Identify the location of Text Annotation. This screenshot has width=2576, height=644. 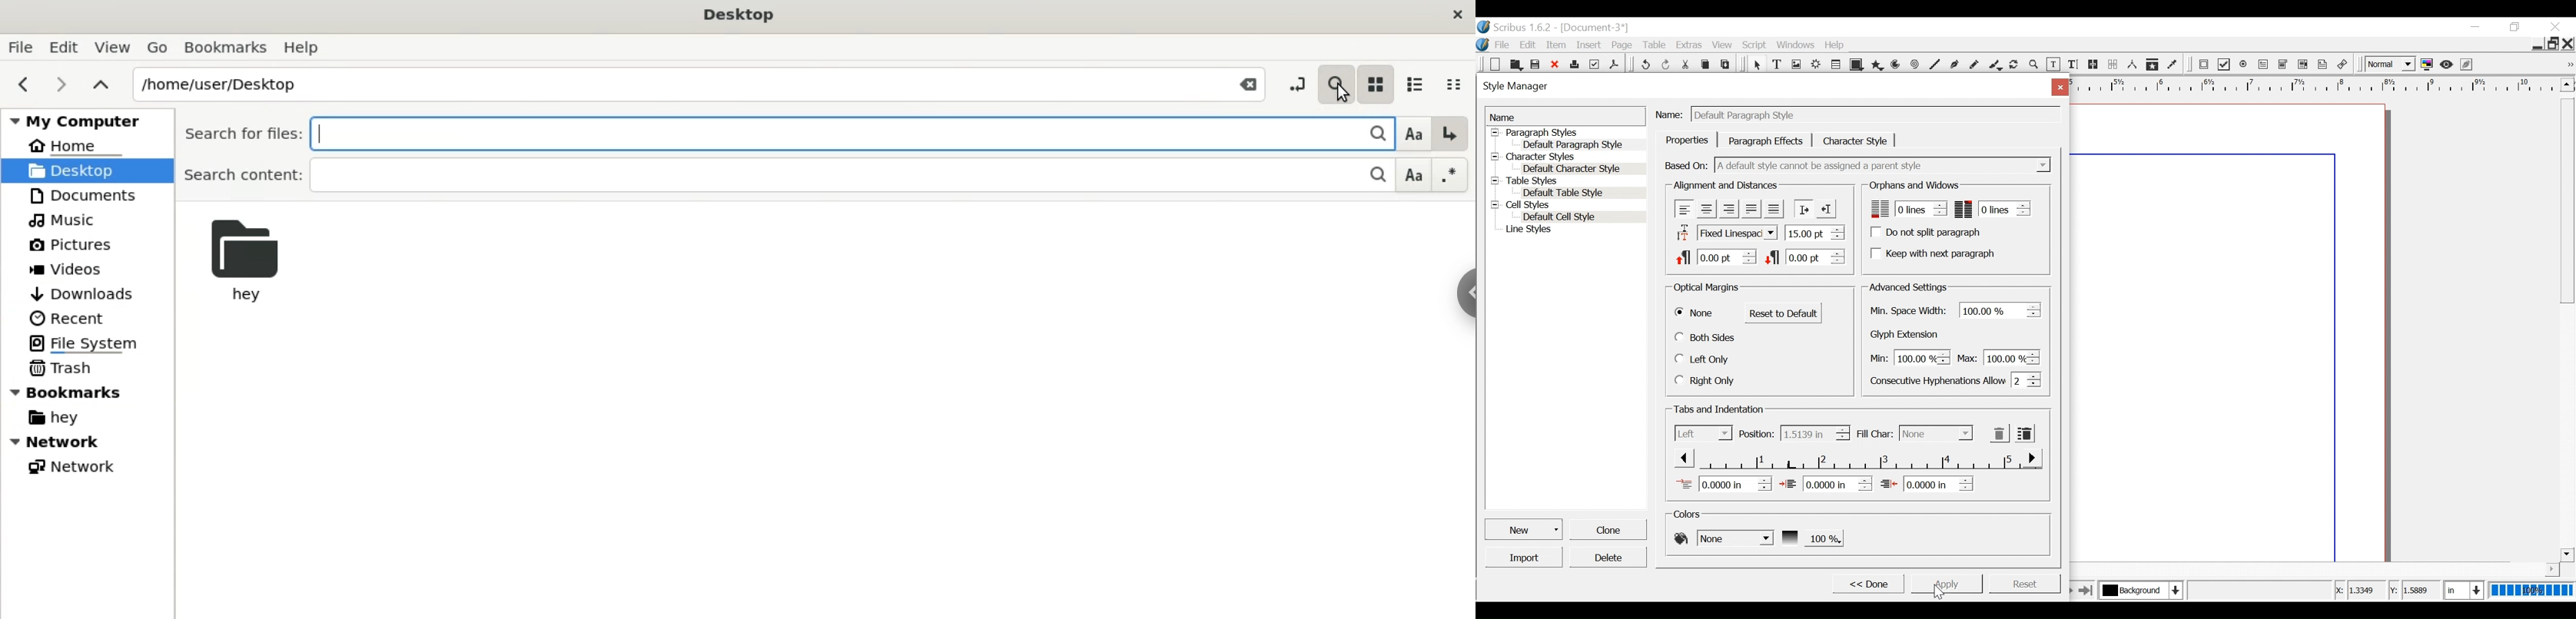
(2324, 65).